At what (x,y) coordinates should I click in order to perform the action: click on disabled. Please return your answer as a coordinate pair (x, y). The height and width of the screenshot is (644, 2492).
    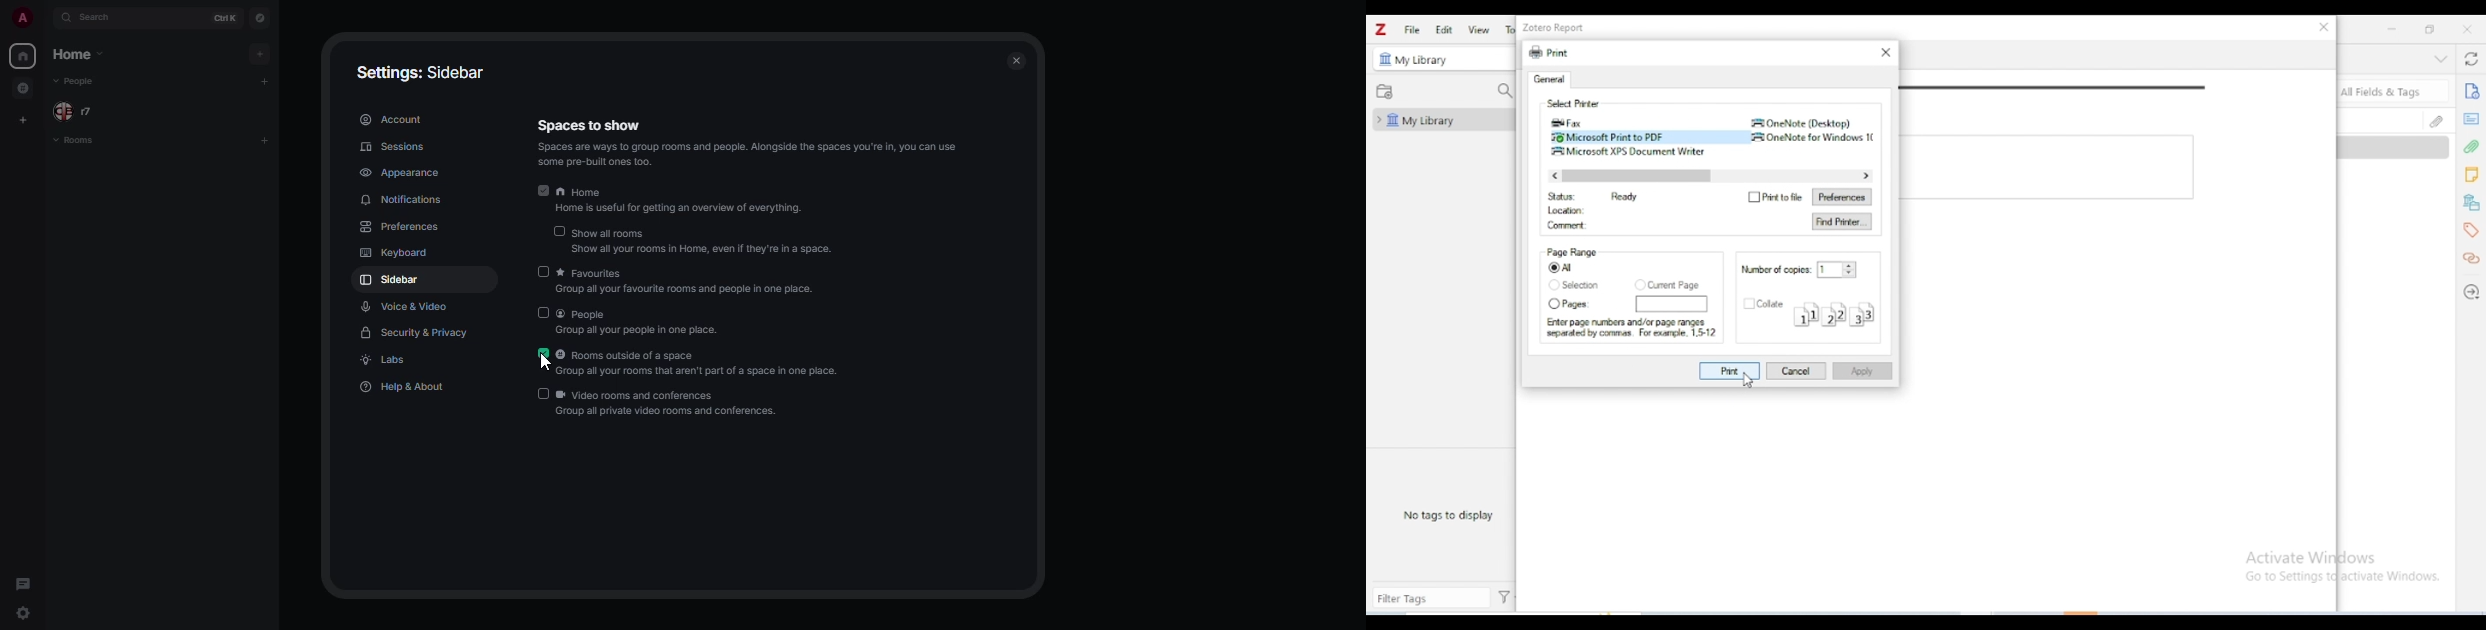
    Looking at the image, I should click on (543, 313).